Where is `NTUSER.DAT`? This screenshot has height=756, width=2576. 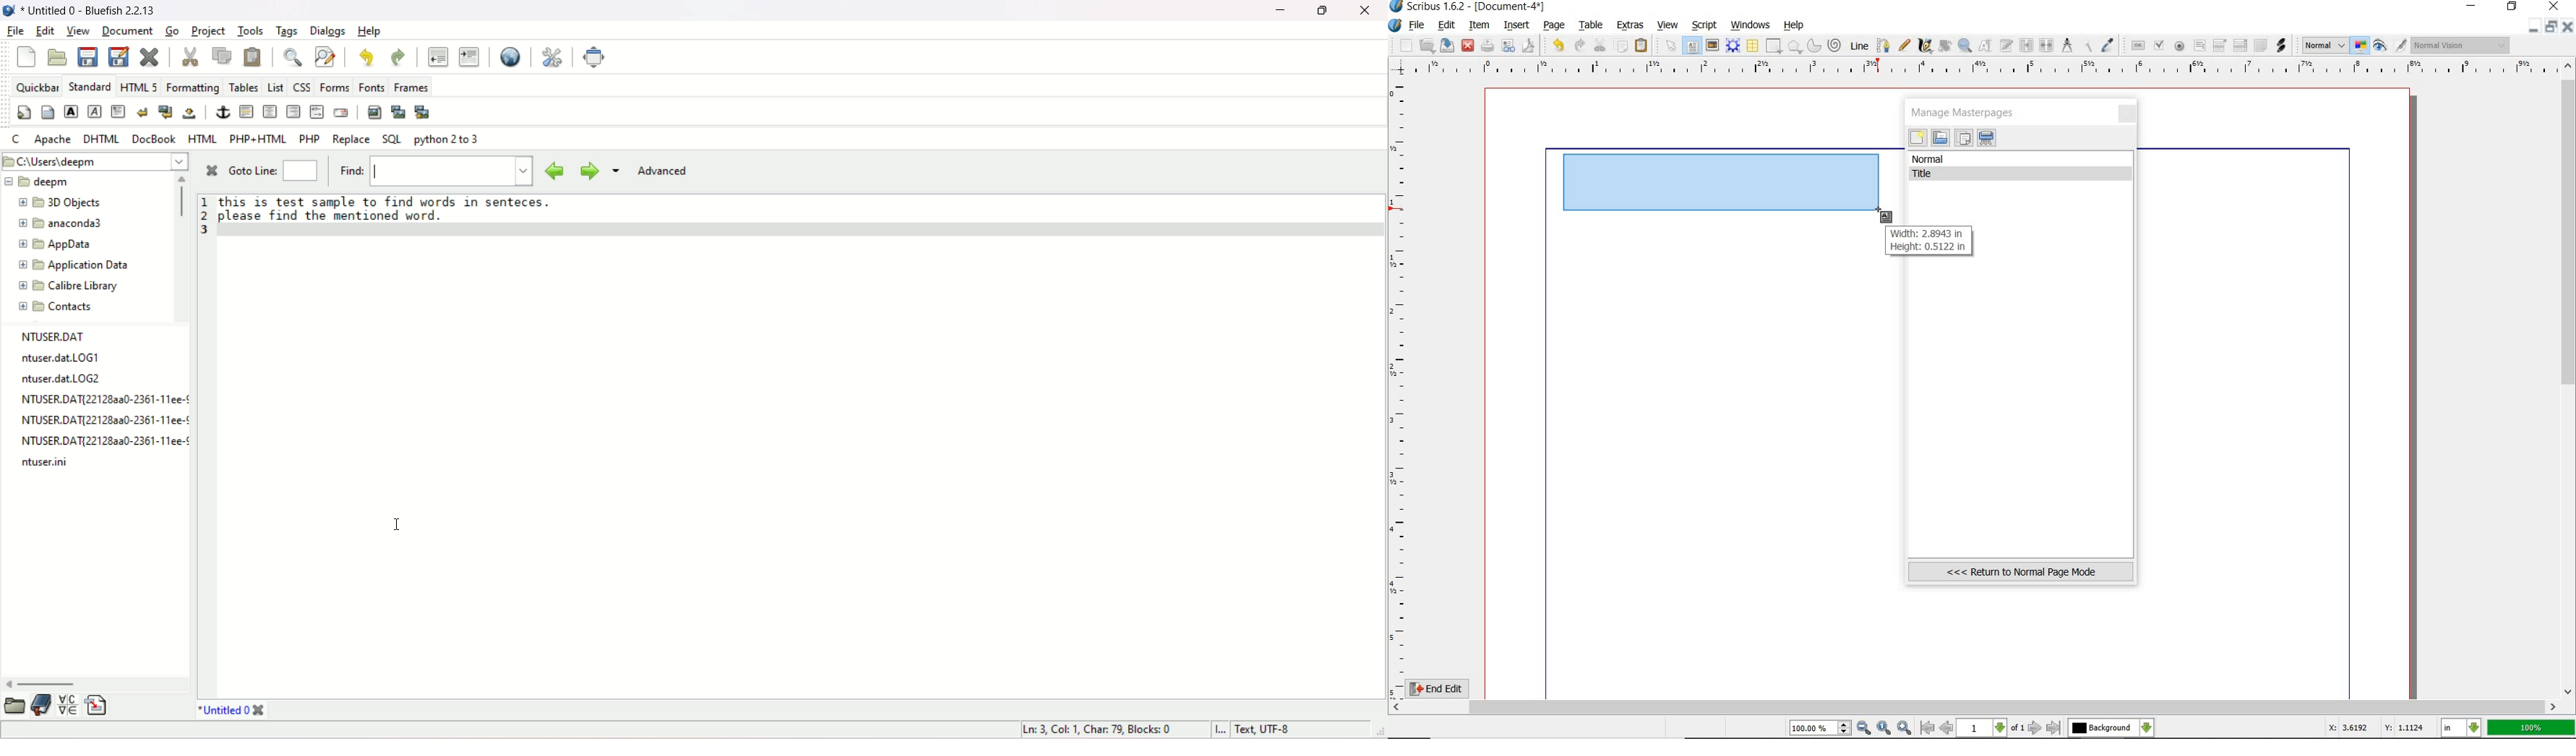 NTUSER.DAT is located at coordinates (55, 336).